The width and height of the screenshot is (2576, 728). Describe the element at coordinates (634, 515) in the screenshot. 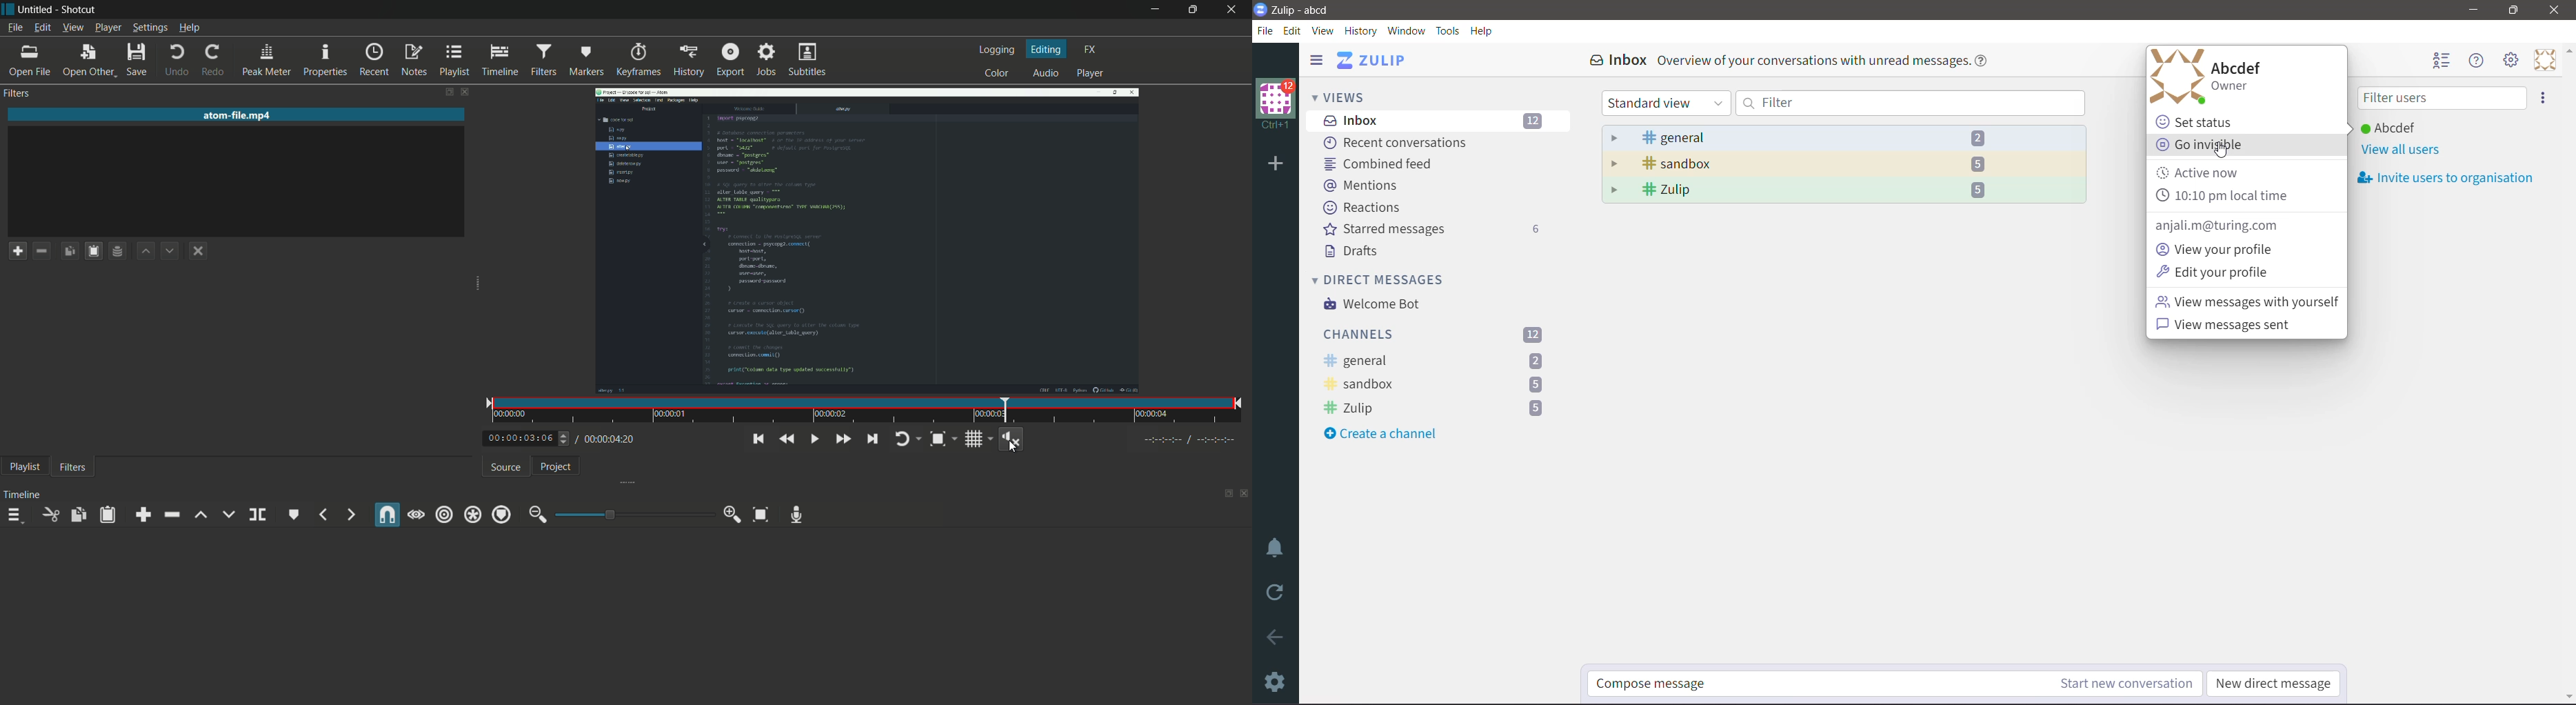

I see `adjustment bar` at that location.